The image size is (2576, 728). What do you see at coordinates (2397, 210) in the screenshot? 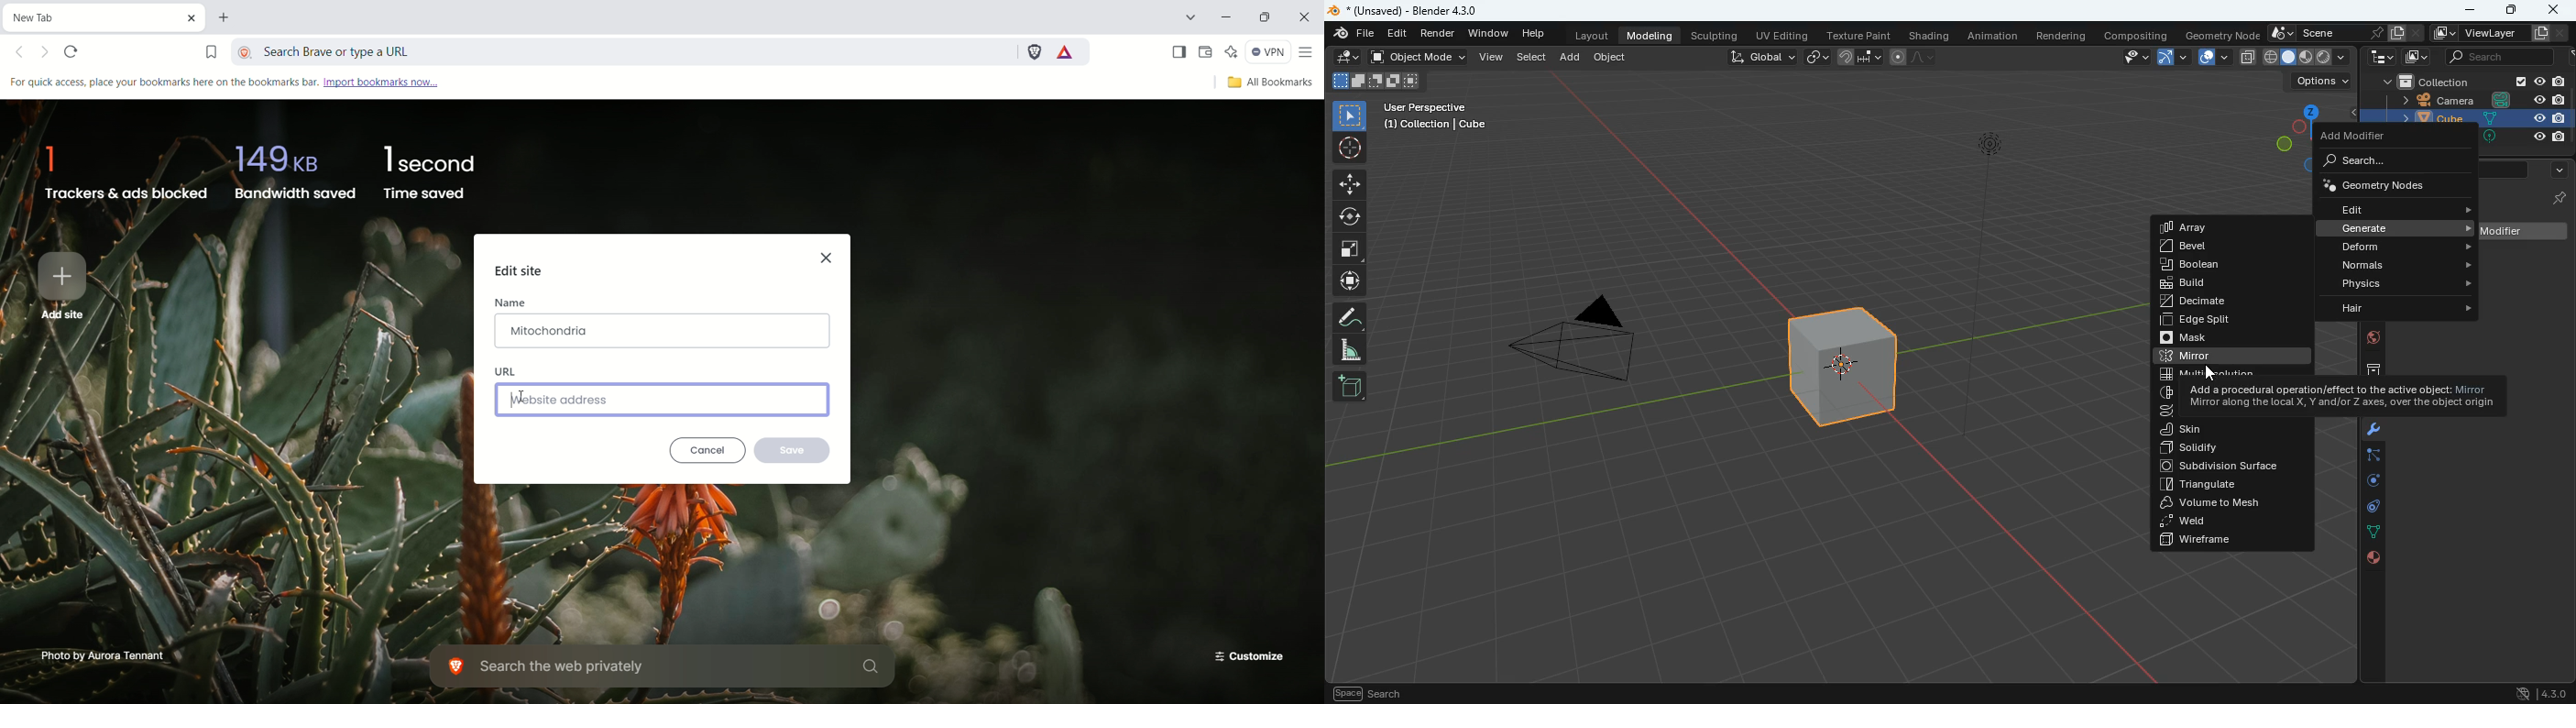
I see `edit` at bounding box center [2397, 210].